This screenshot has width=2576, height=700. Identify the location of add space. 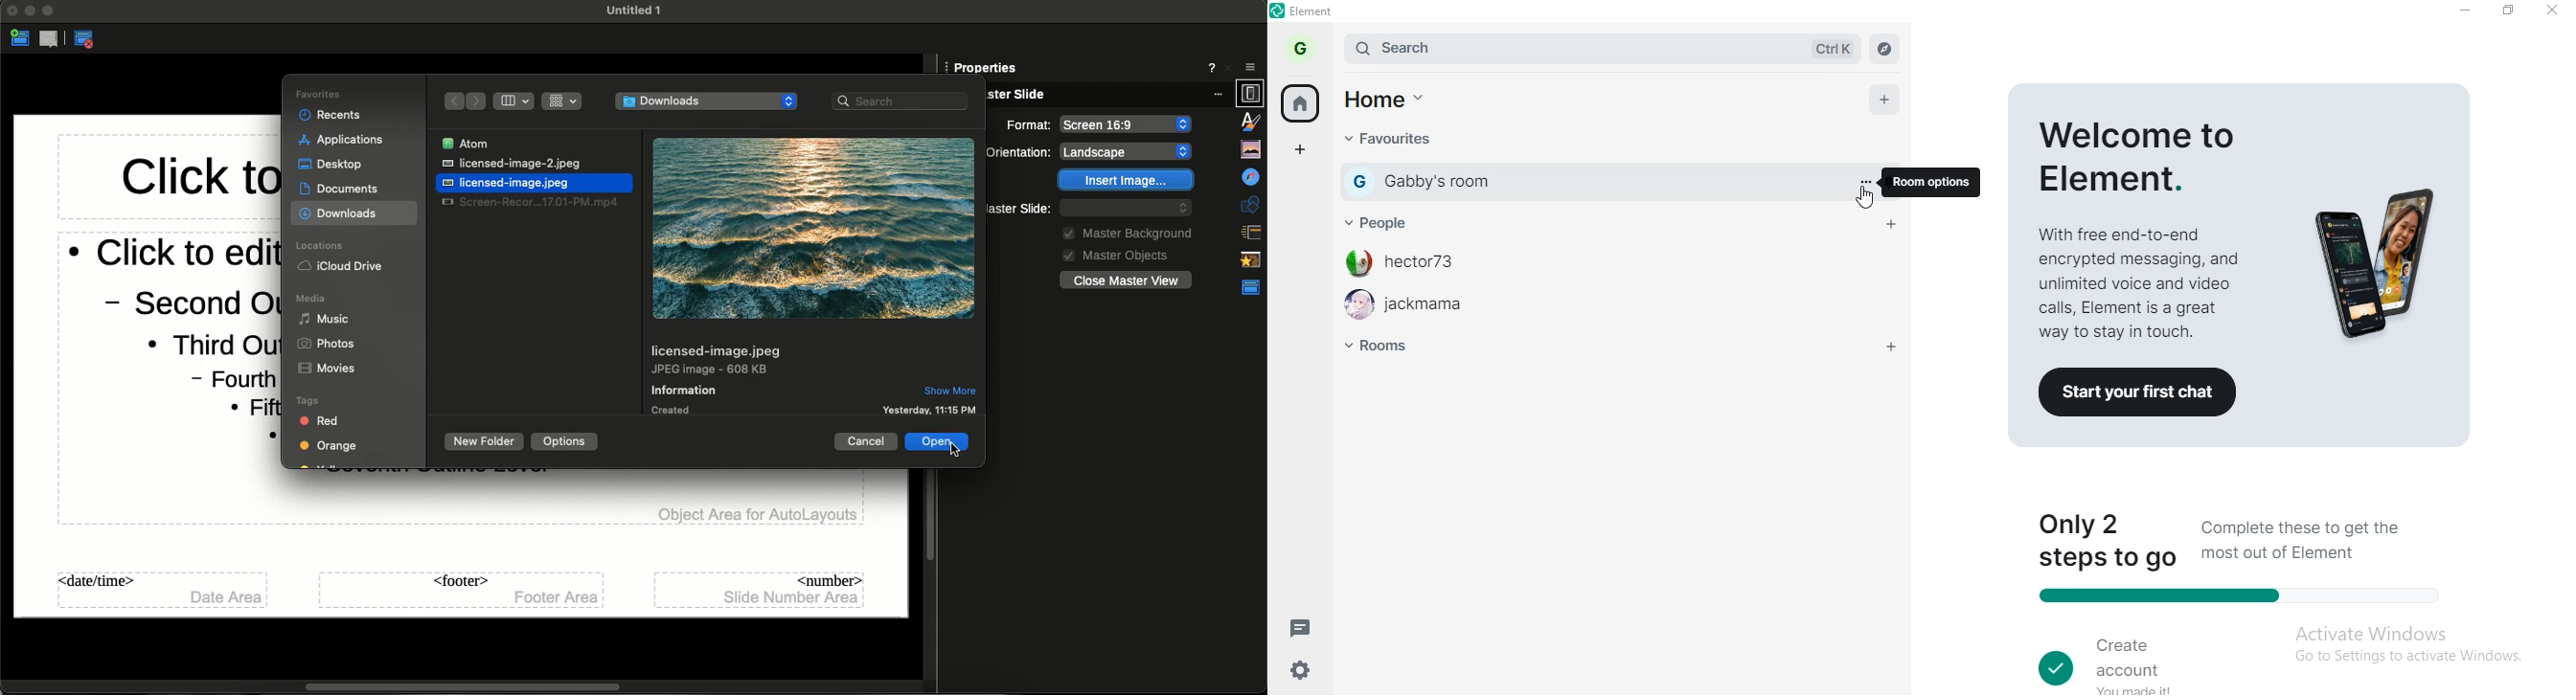
(1305, 153).